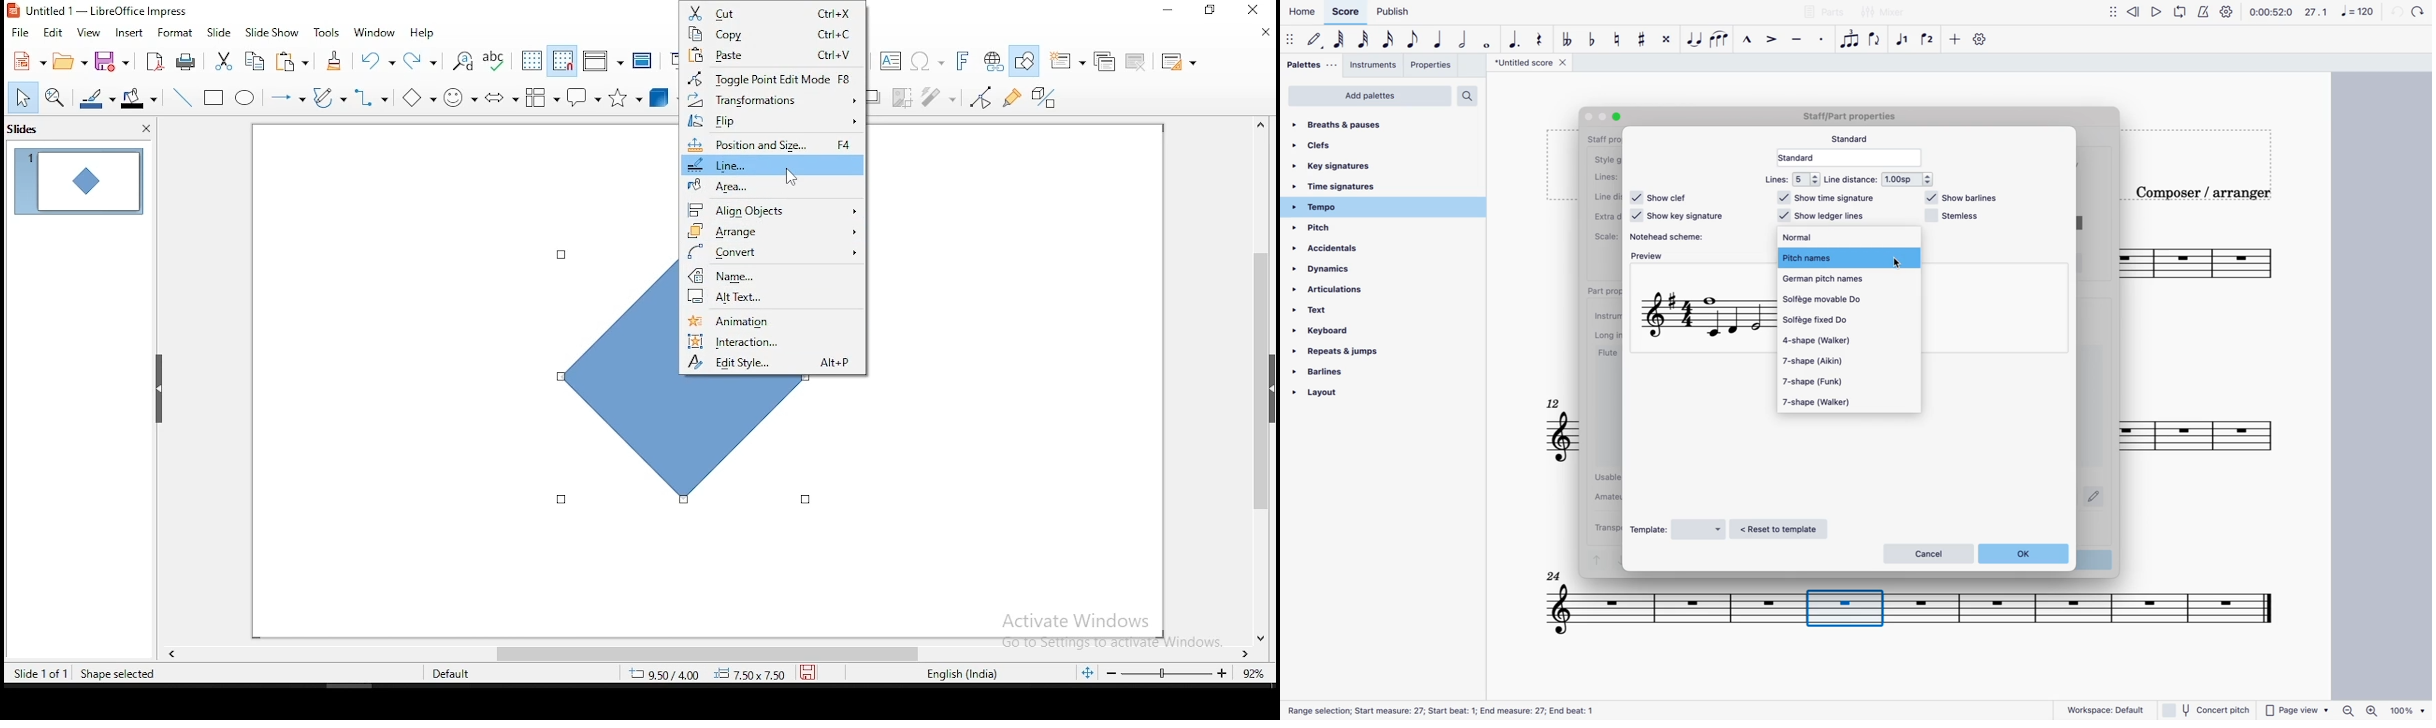 The height and width of the screenshot is (728, 2436). I want to click on close, so click(1265, 633).